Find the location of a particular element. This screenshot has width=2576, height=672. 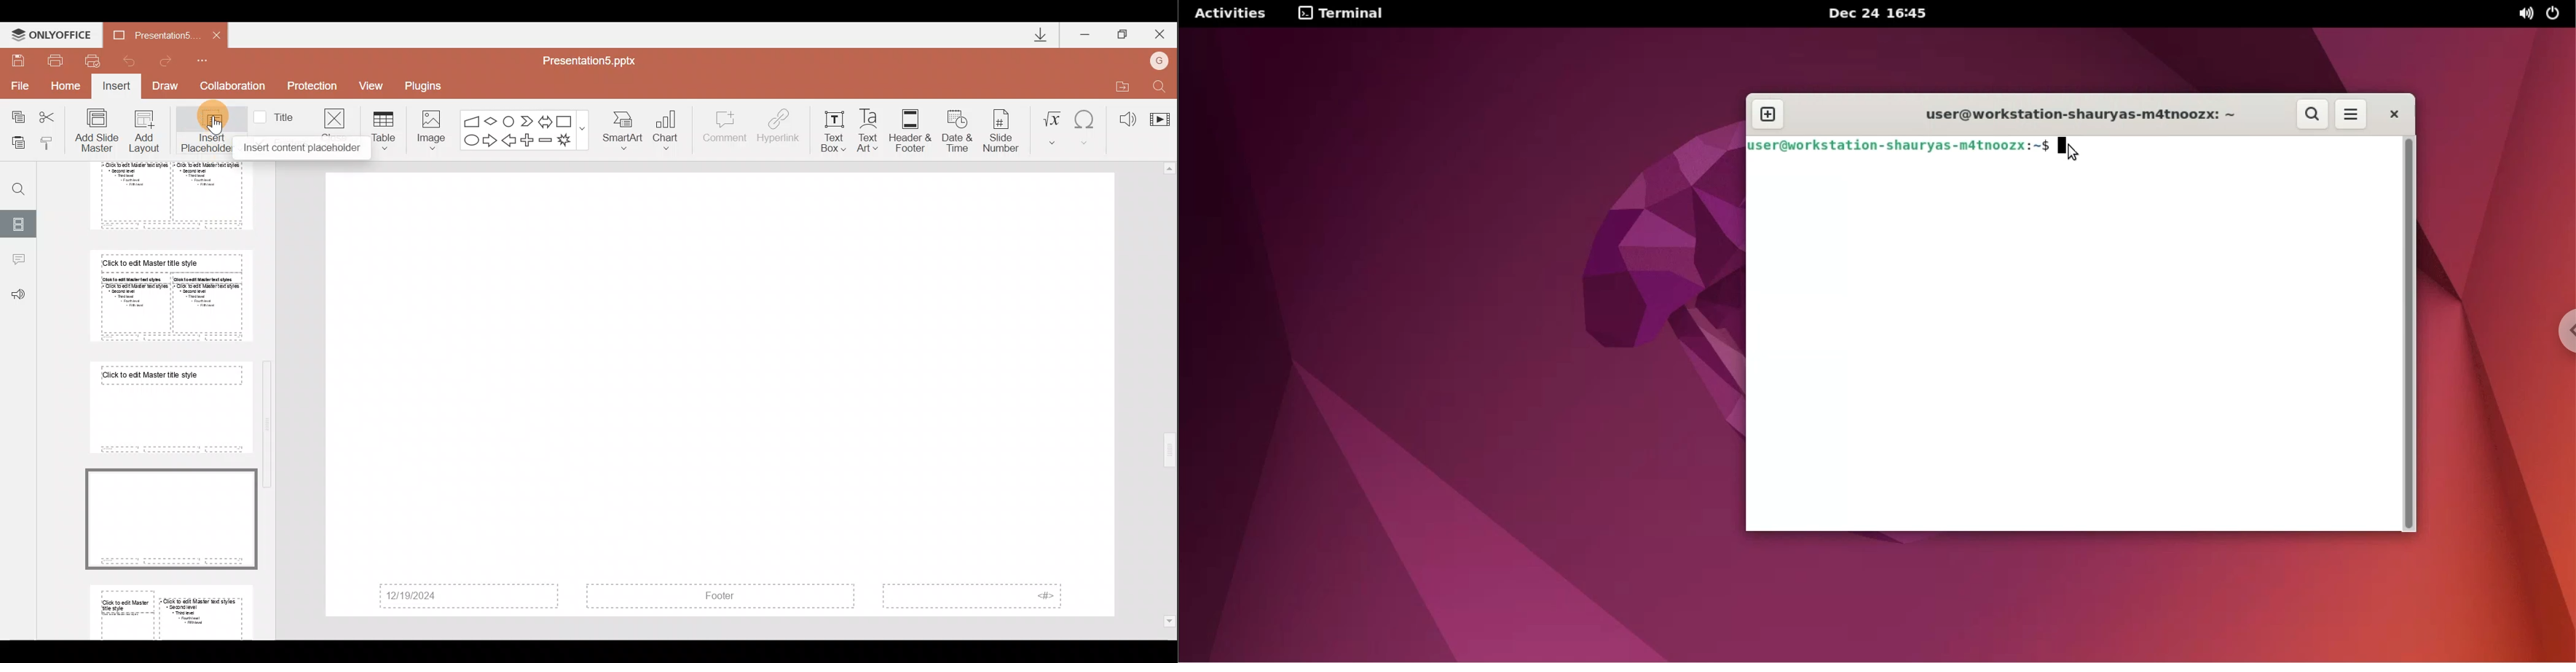

Draw is located at coordinates (169, 87).